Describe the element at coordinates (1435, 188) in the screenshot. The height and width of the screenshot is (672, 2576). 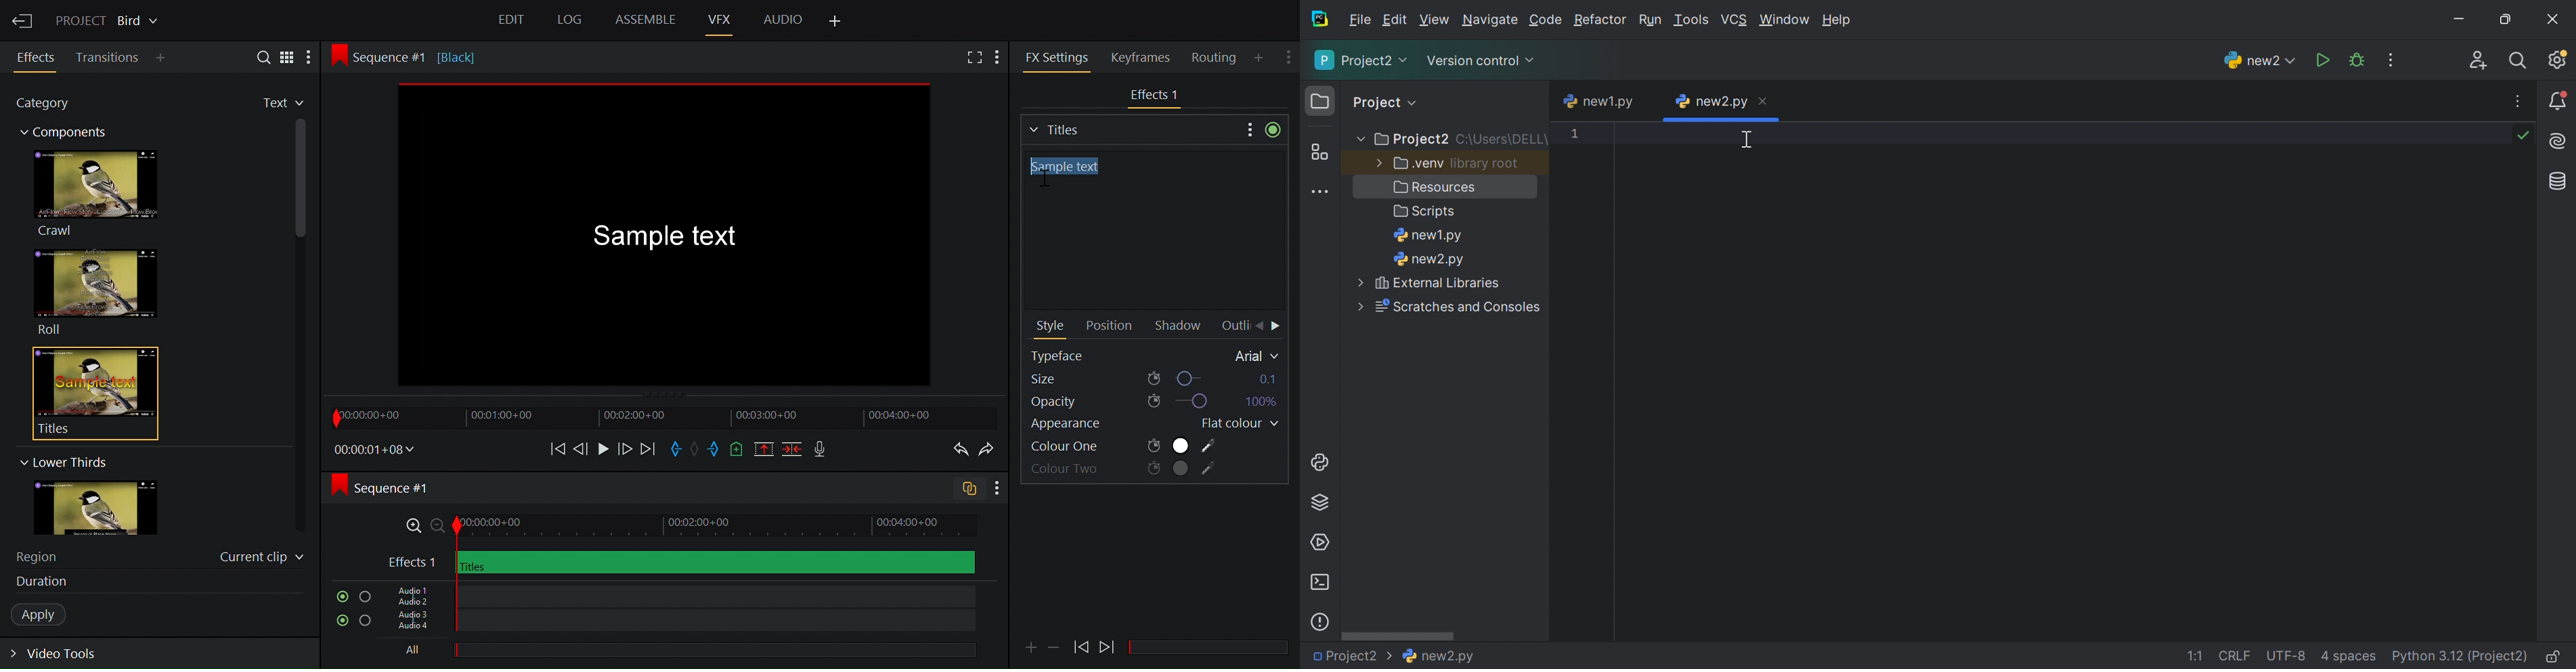
I see `Resources` at that location.